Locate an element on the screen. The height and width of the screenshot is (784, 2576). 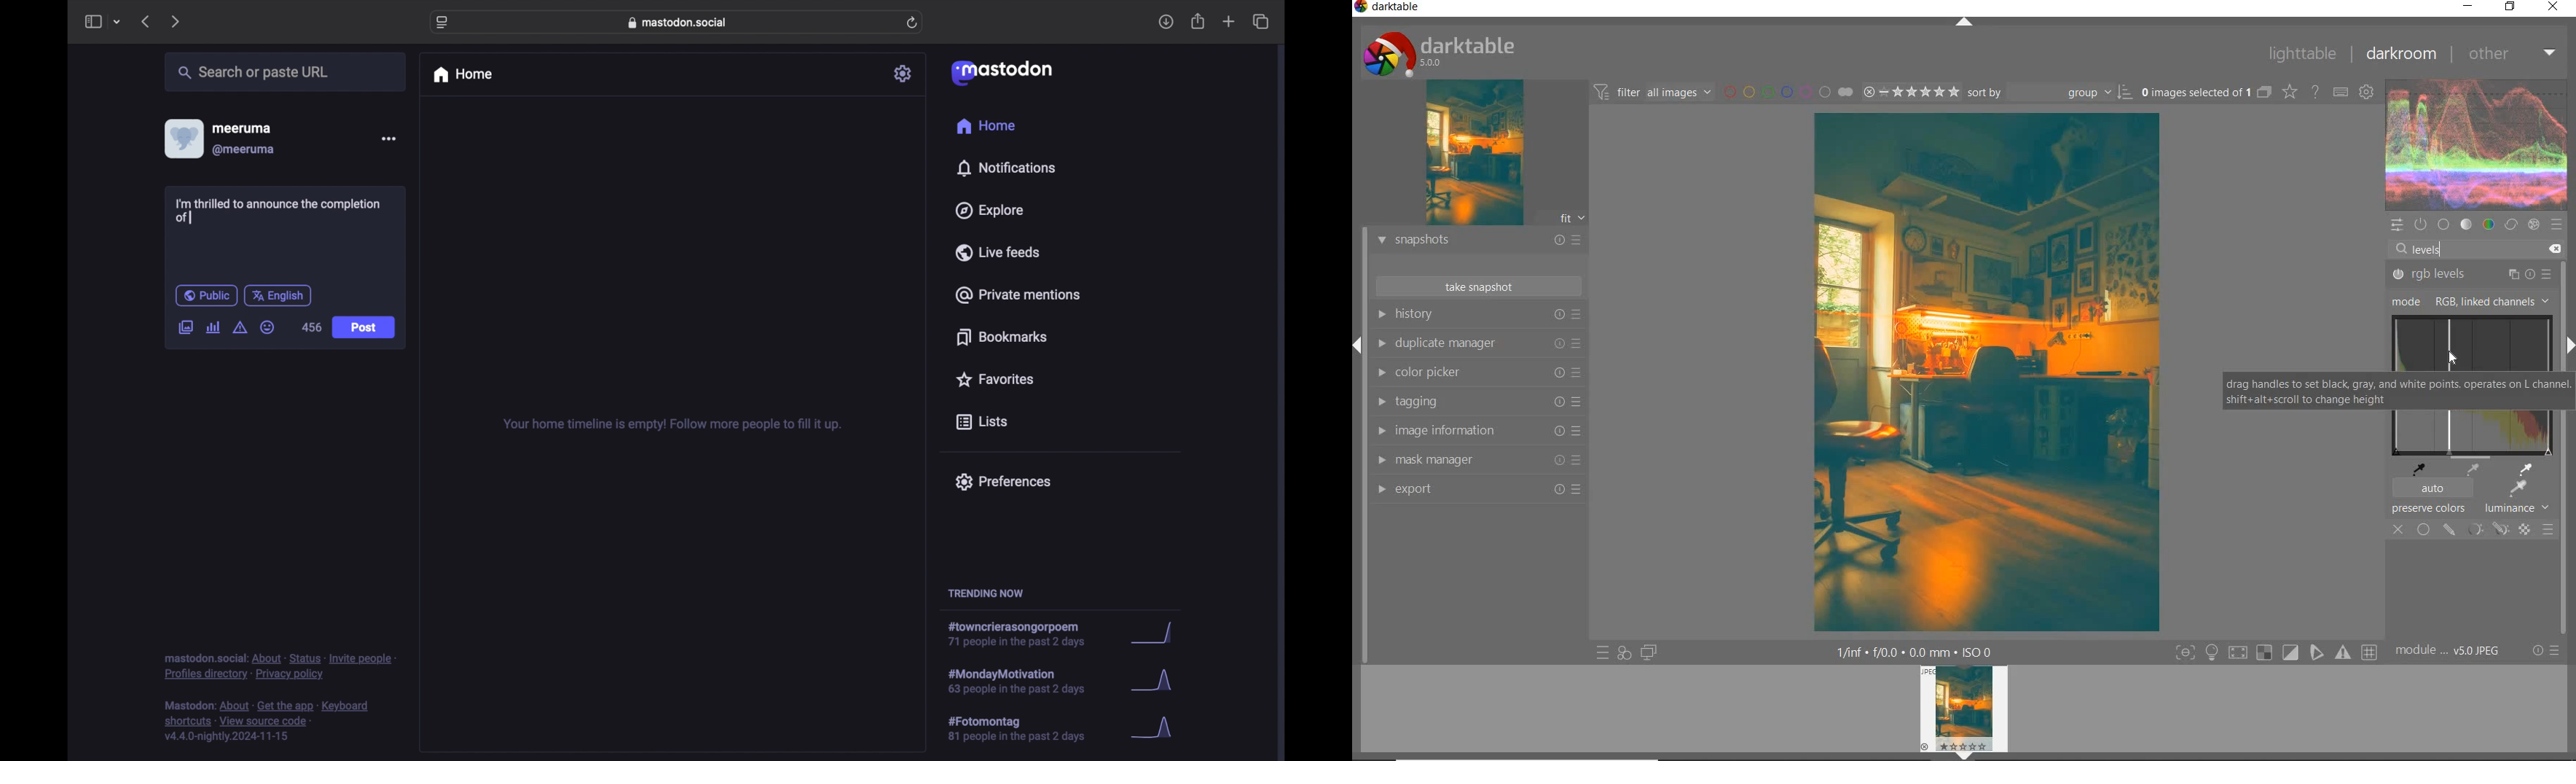
share is located at coordinates (1199, 21).